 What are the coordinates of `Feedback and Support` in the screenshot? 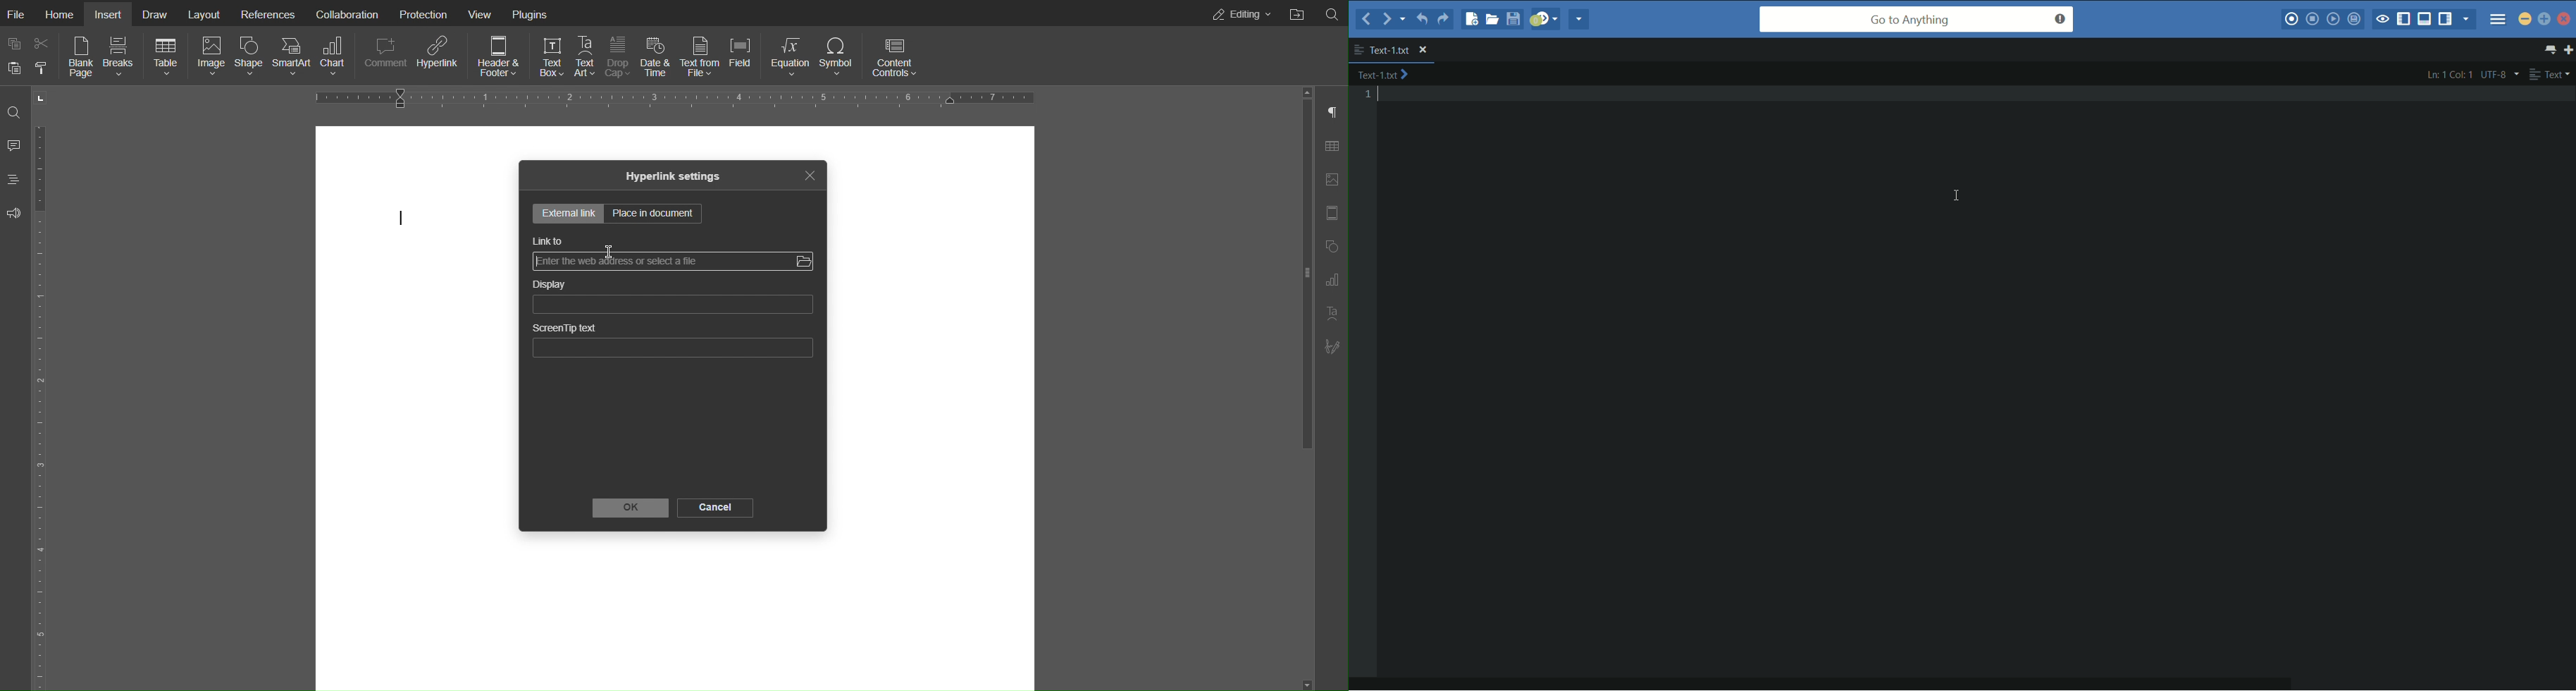 It's located at (14, 214).